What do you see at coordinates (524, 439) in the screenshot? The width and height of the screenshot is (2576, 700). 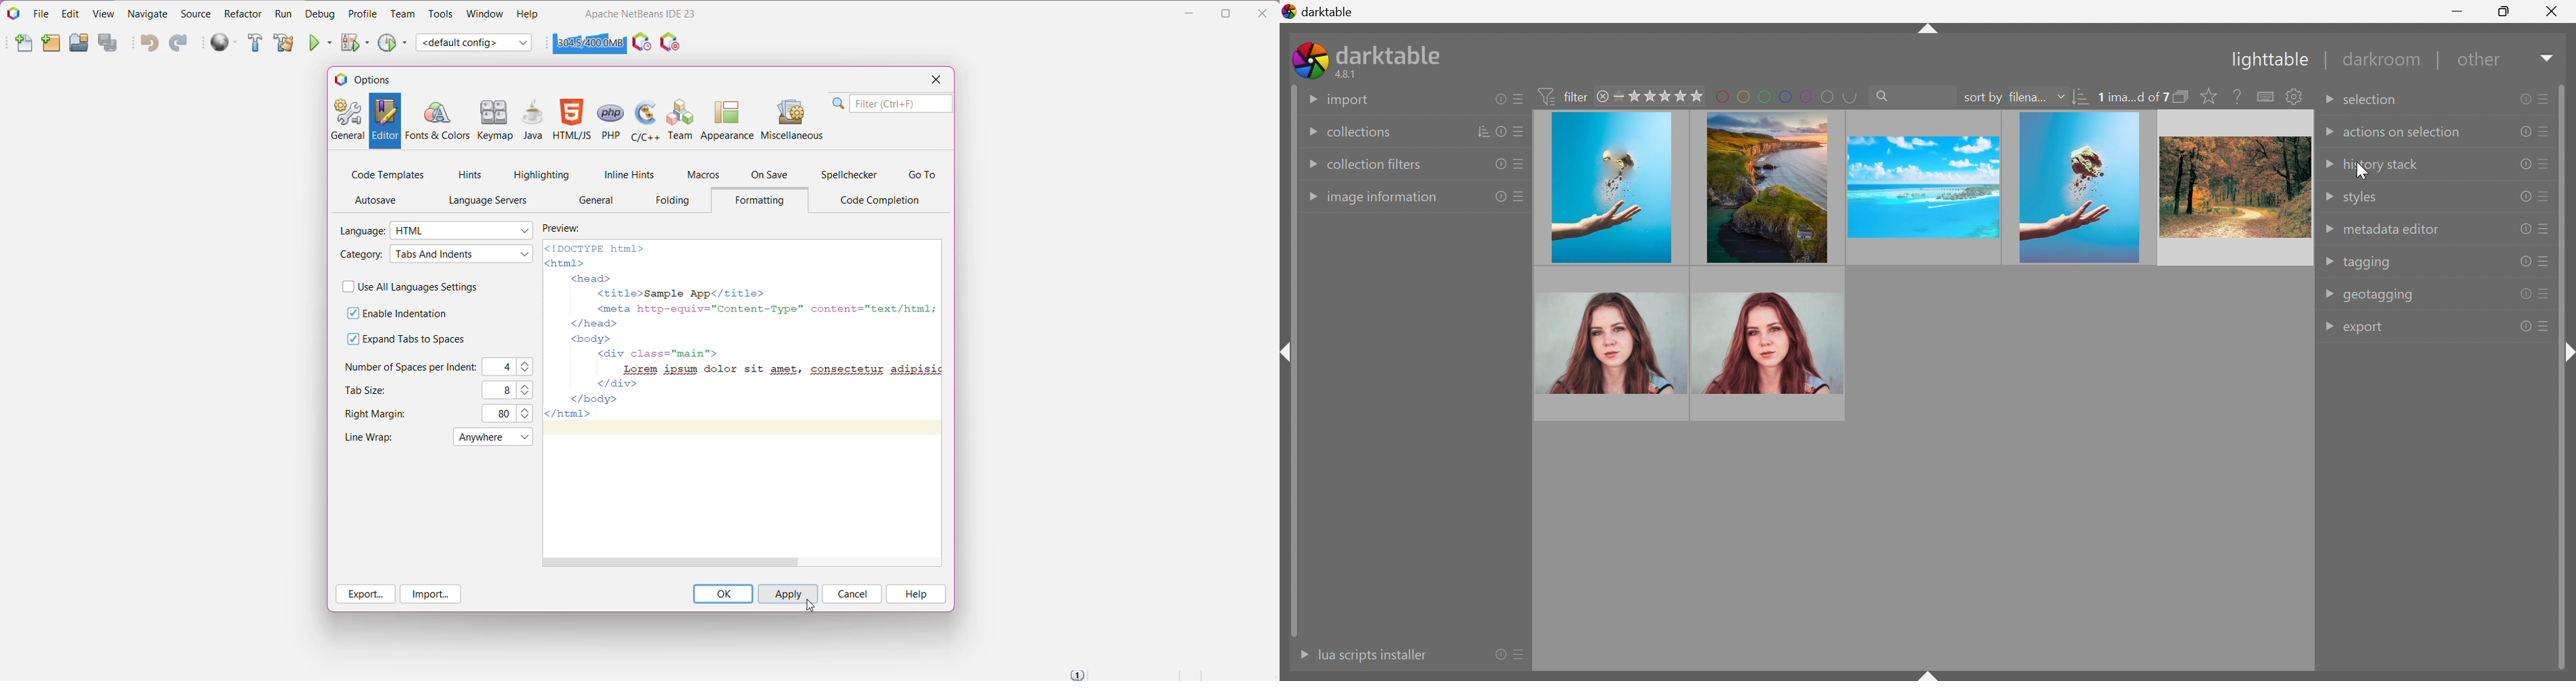 I see `drop down` at bounding box center [524, 439].